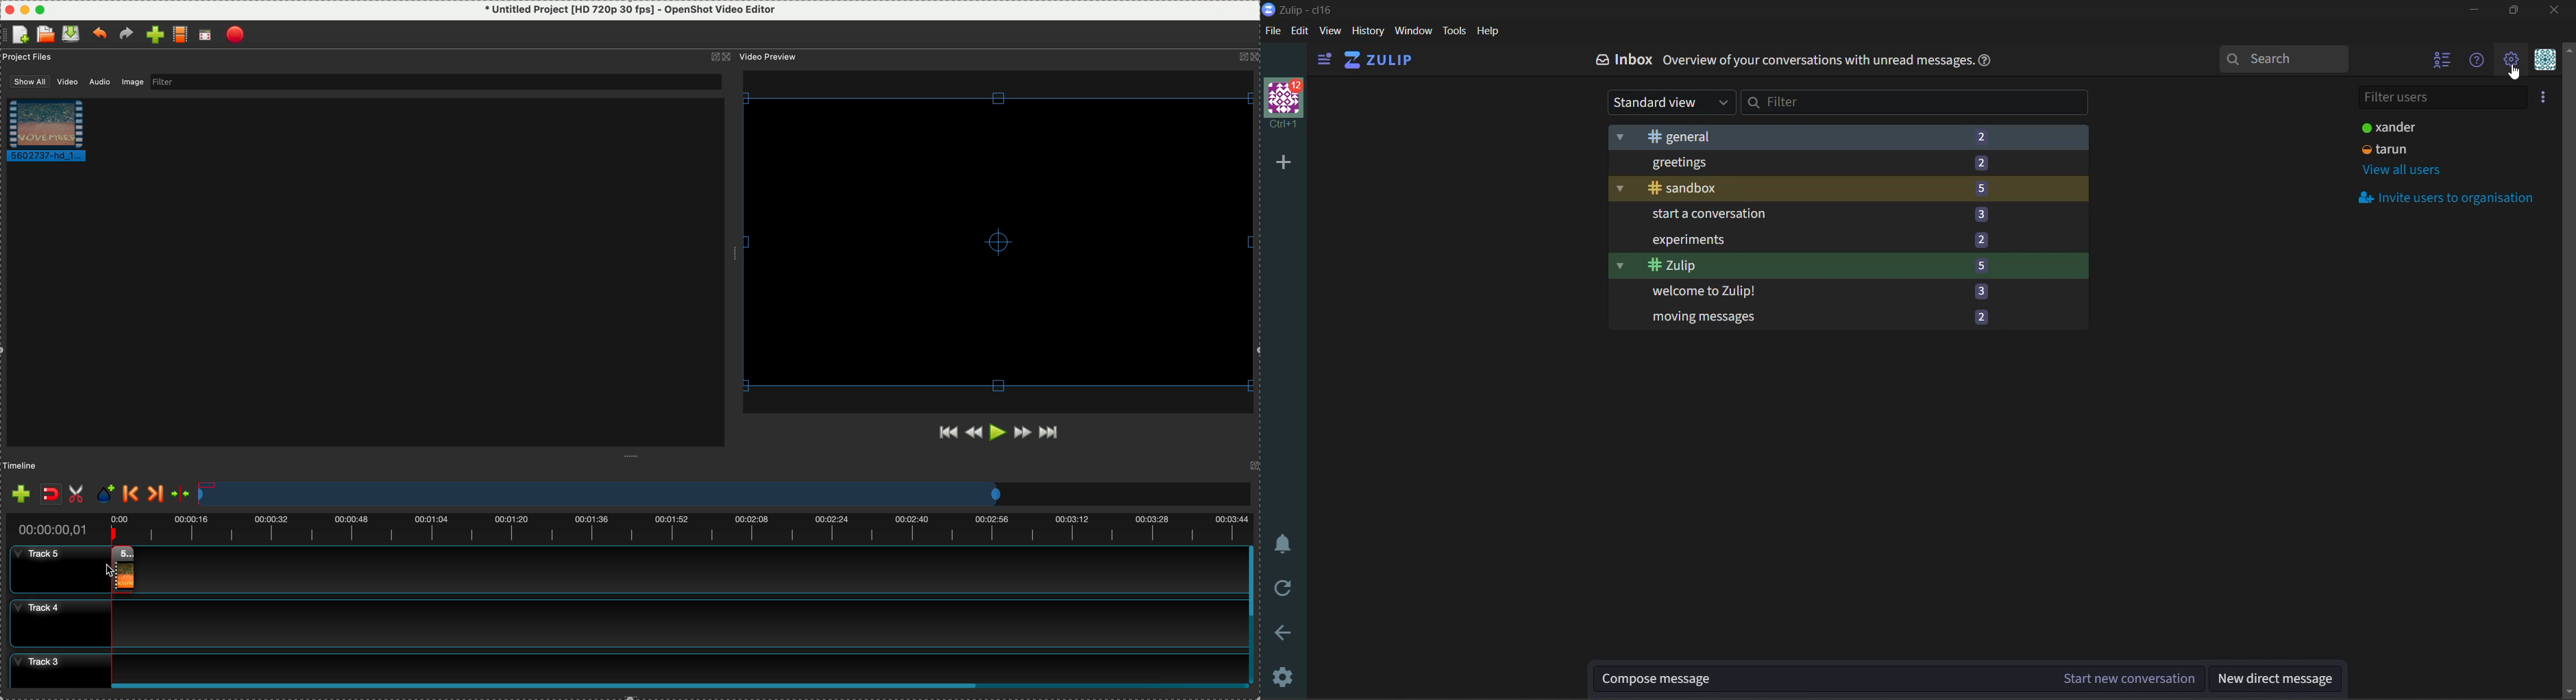 The width and height of the screenshot is (2576, 700). What do you see at coordinates (1415, 33) in the screenshot?
I see `window` at bounding box center [1415, 33].